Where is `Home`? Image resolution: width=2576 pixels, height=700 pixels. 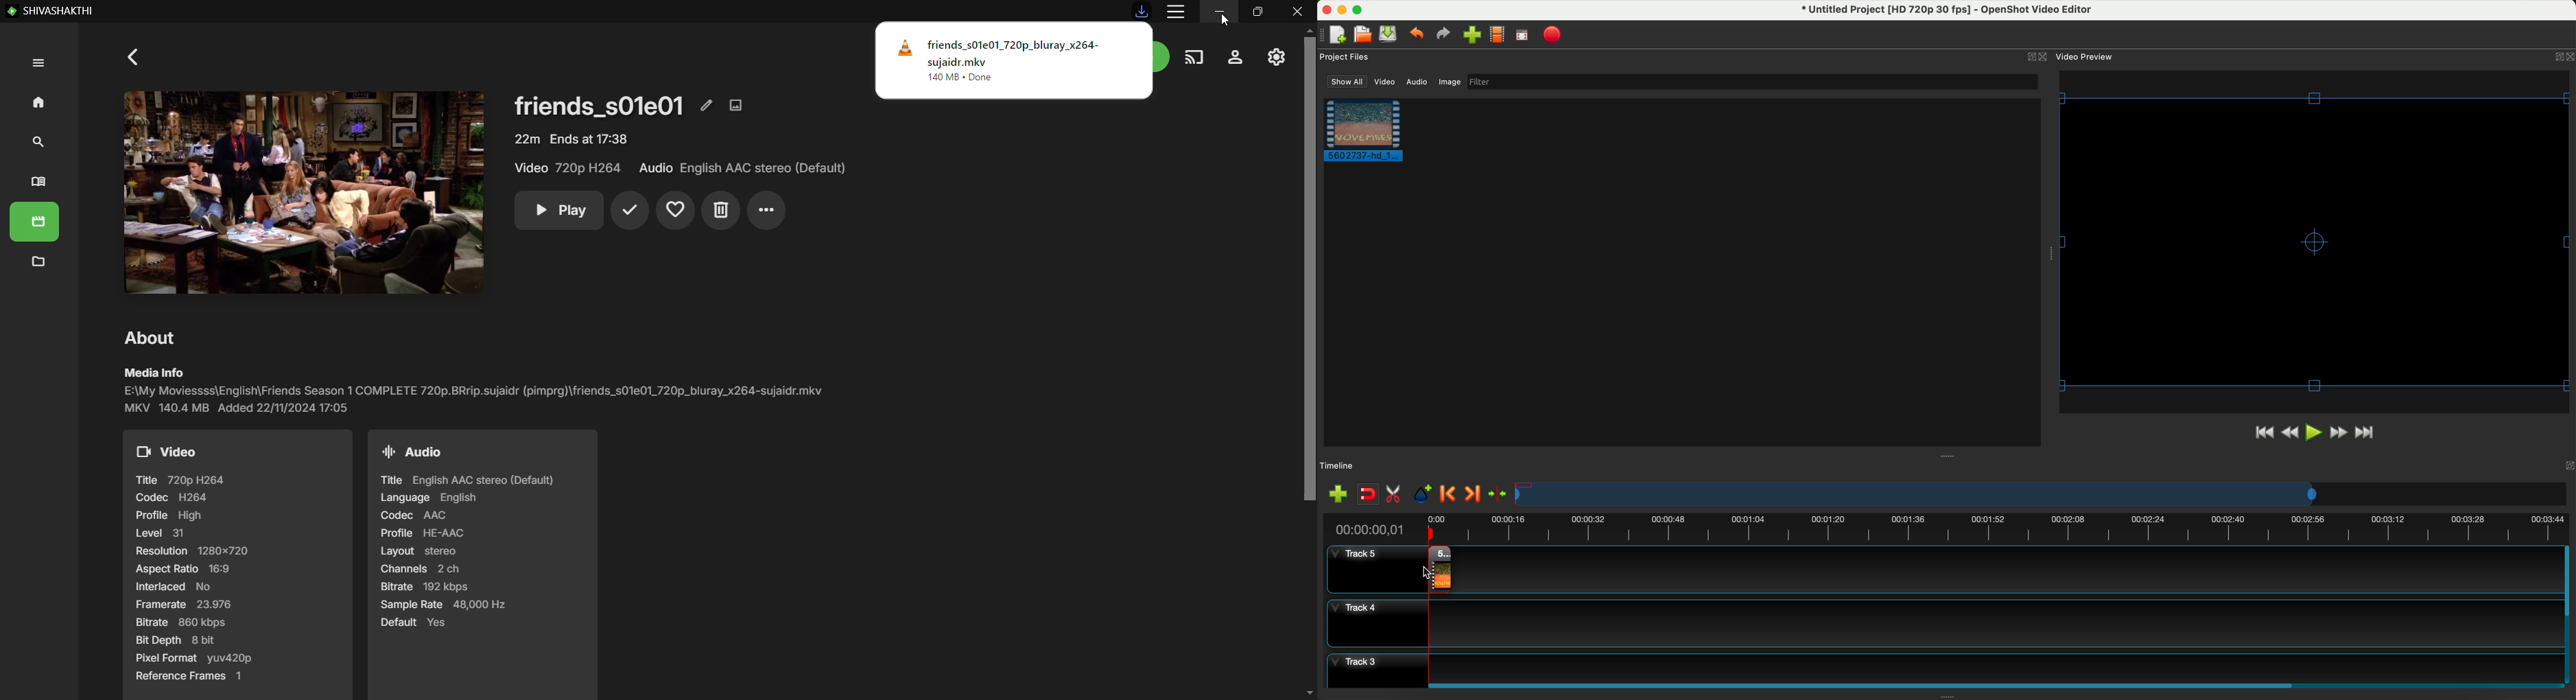 Home is located at coordinates (35, 101).